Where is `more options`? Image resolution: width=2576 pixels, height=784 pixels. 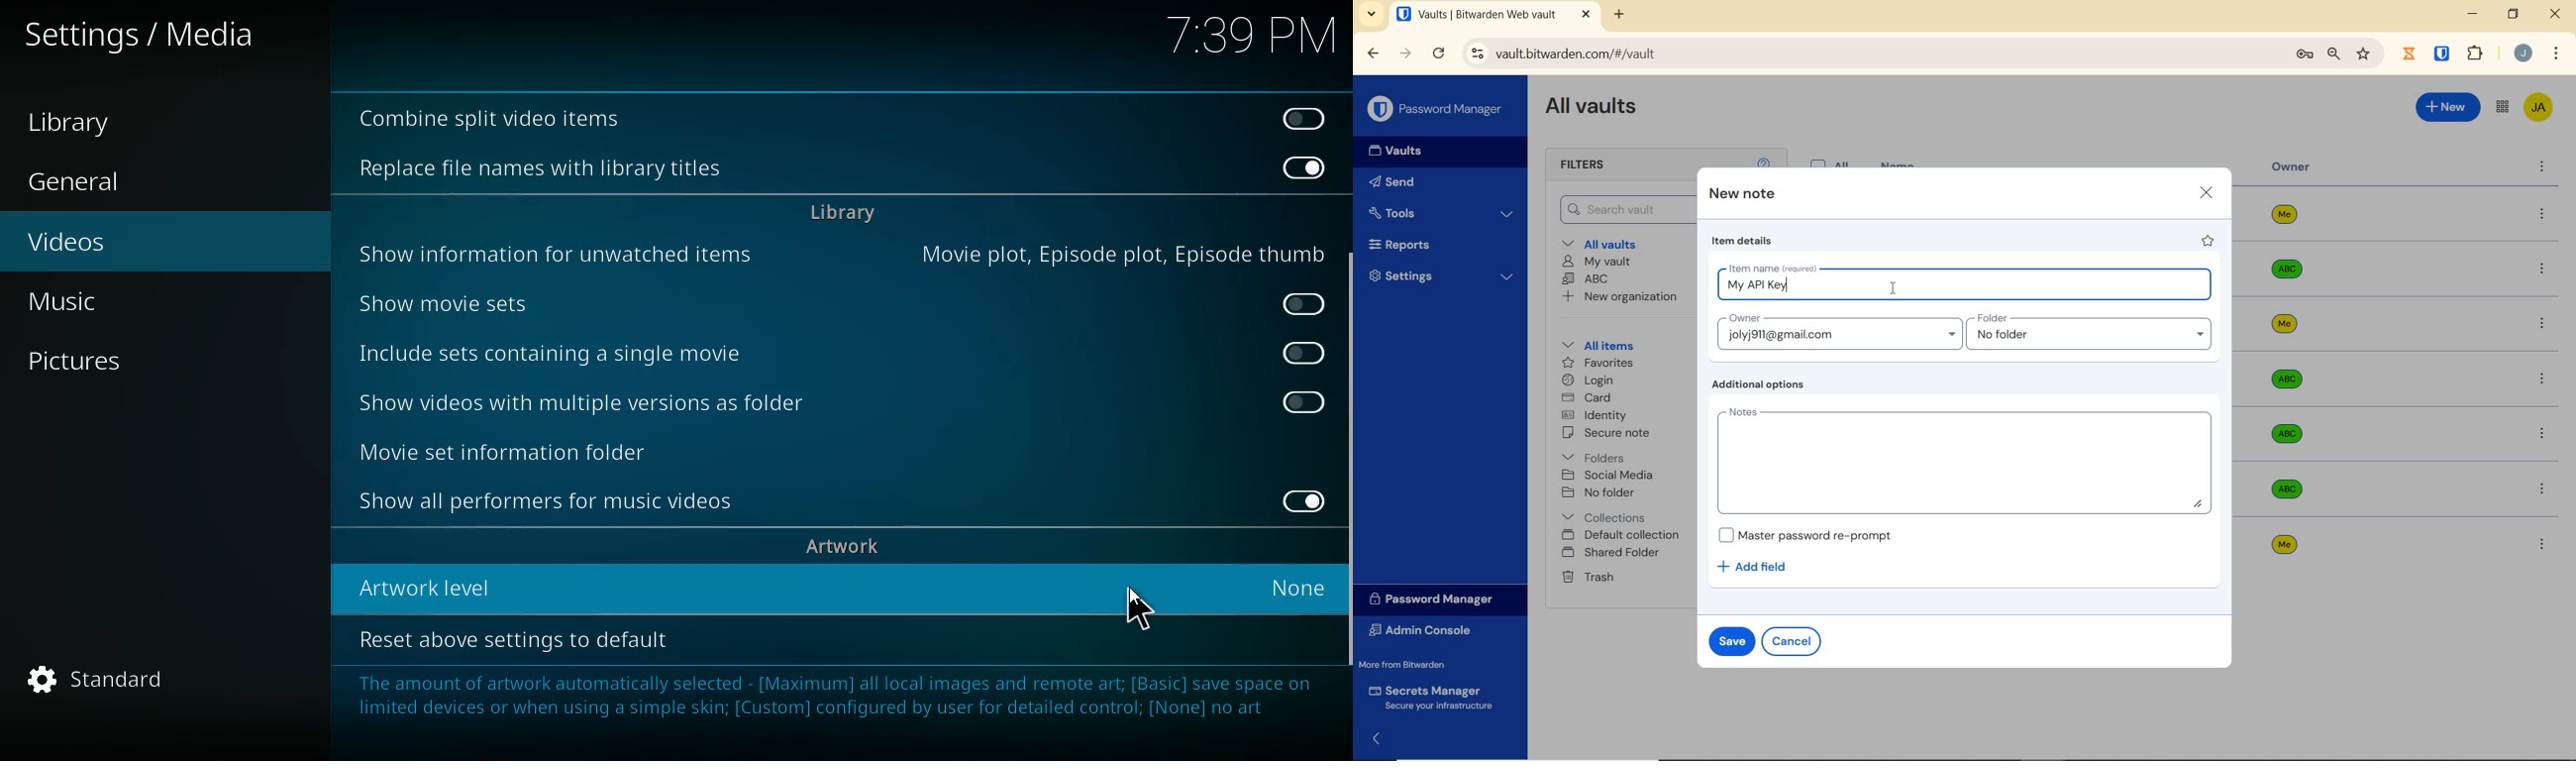 more options is located at coordinates (2542, 270).